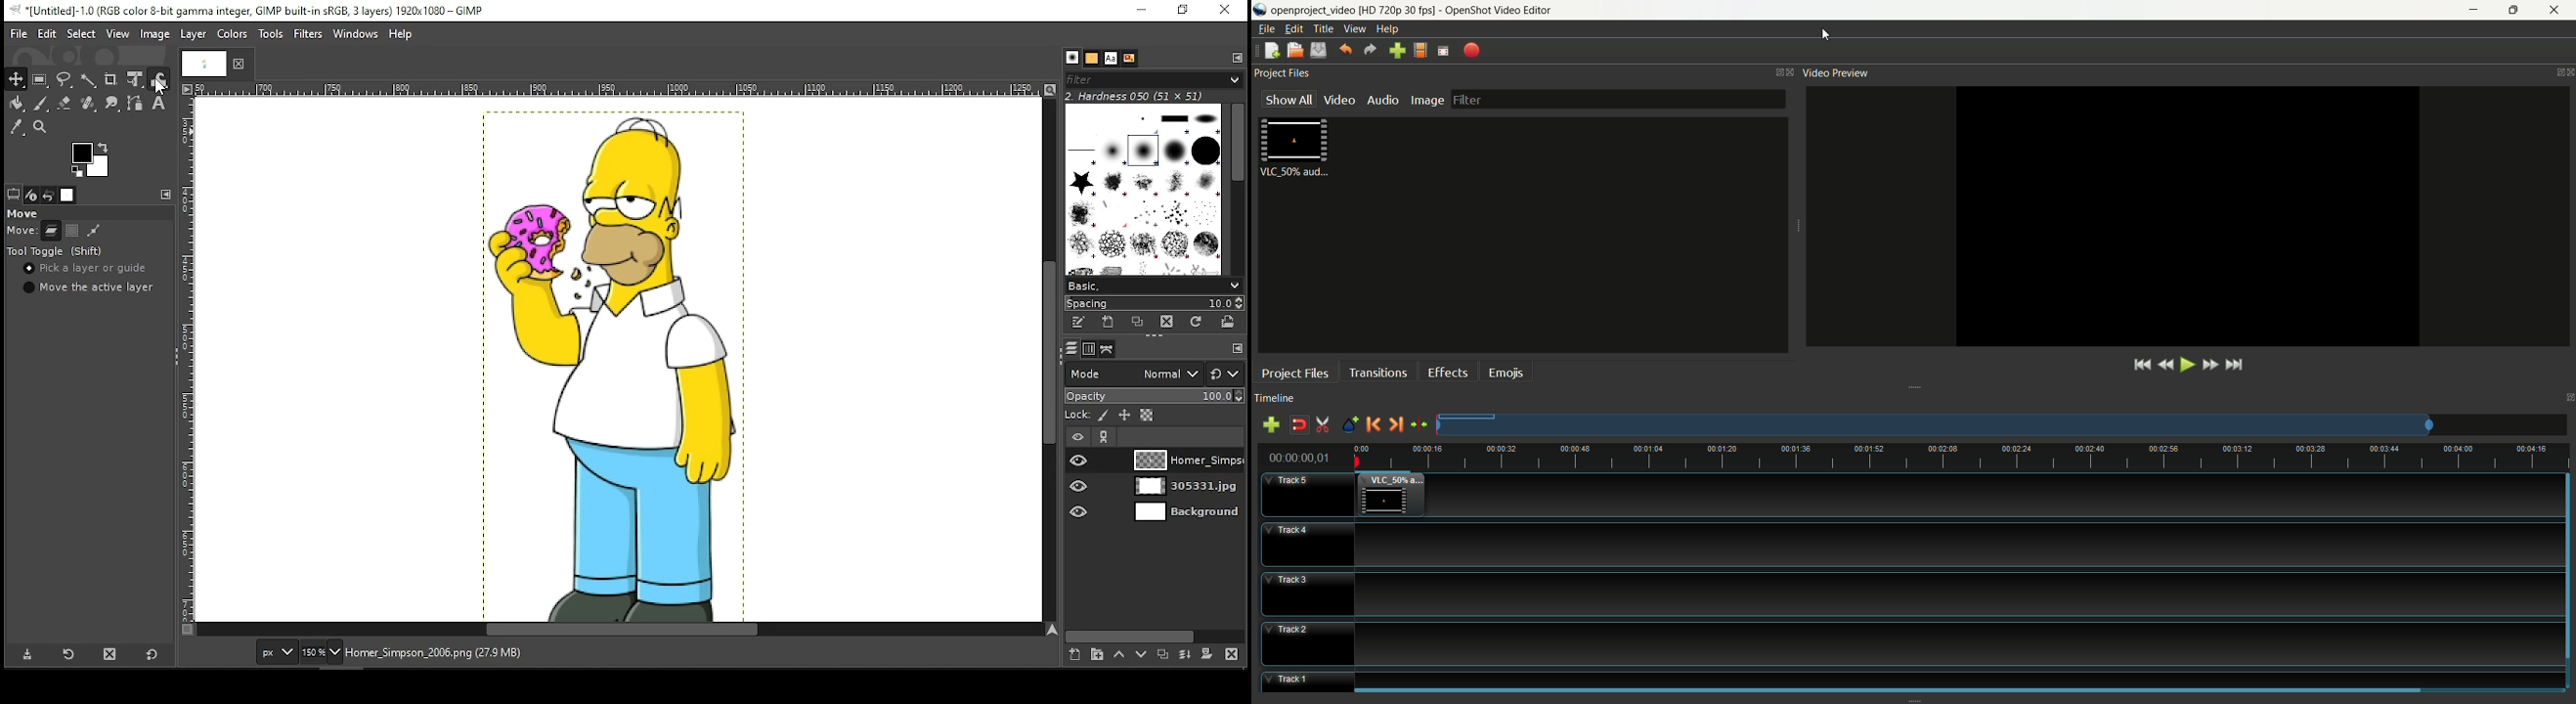 The height and width of the screenshot is (728, 2576). I want to click on project files, so click(1292, 371).